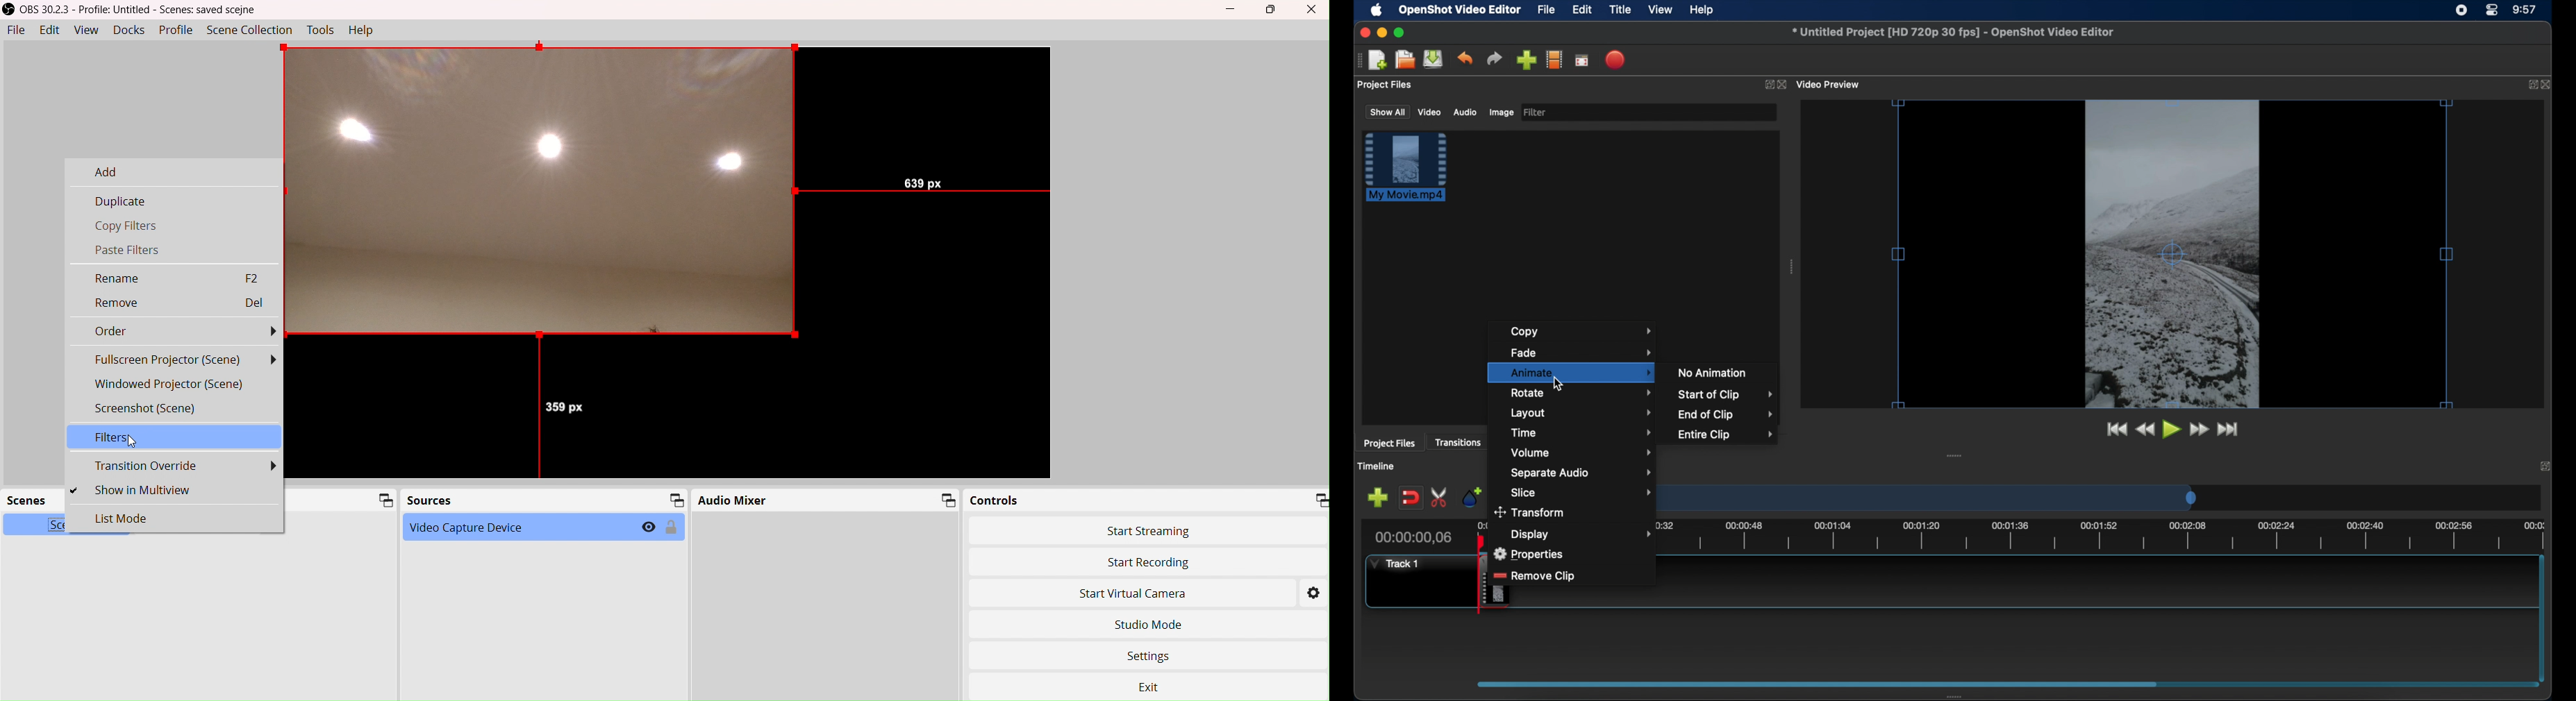 The image size is (2576, 728). What do you see at coordinates (360, 30) in the screenshot?
I see `Help` at bounding box center [360, 30].